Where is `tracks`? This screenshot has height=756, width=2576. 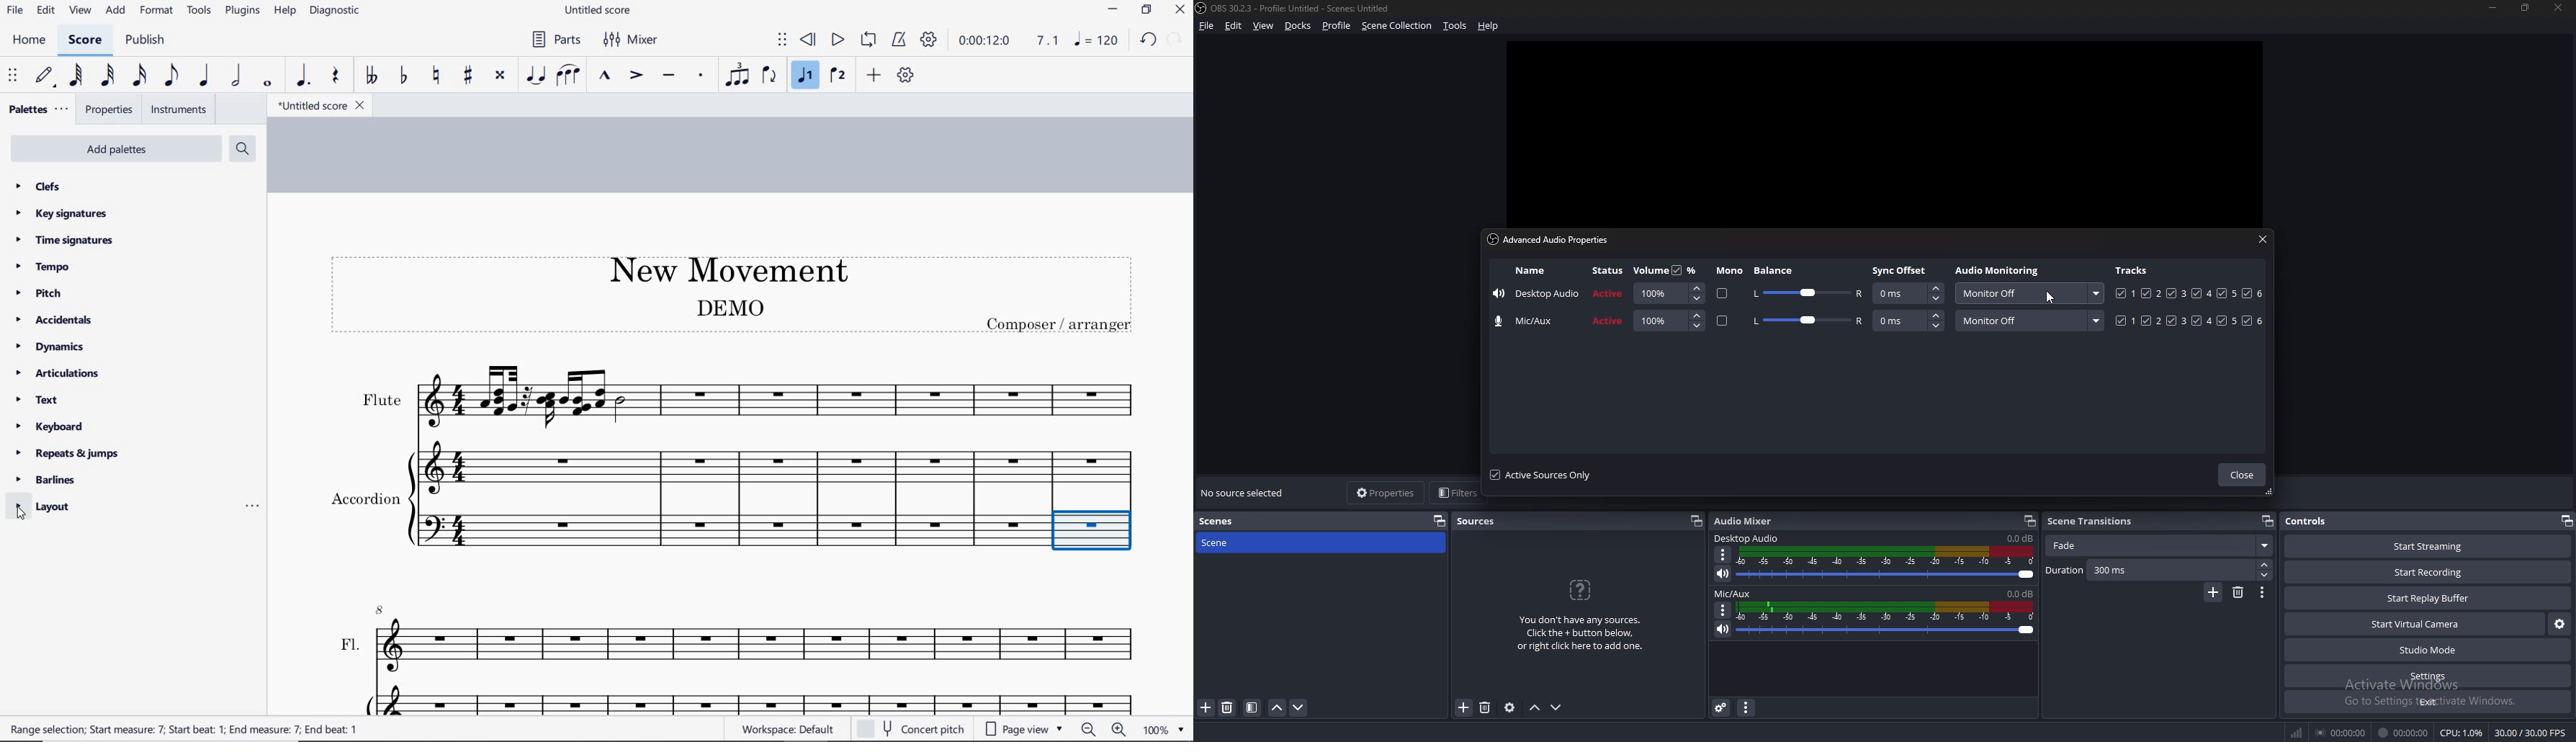
tracks is located at coordinates (2191, 293).